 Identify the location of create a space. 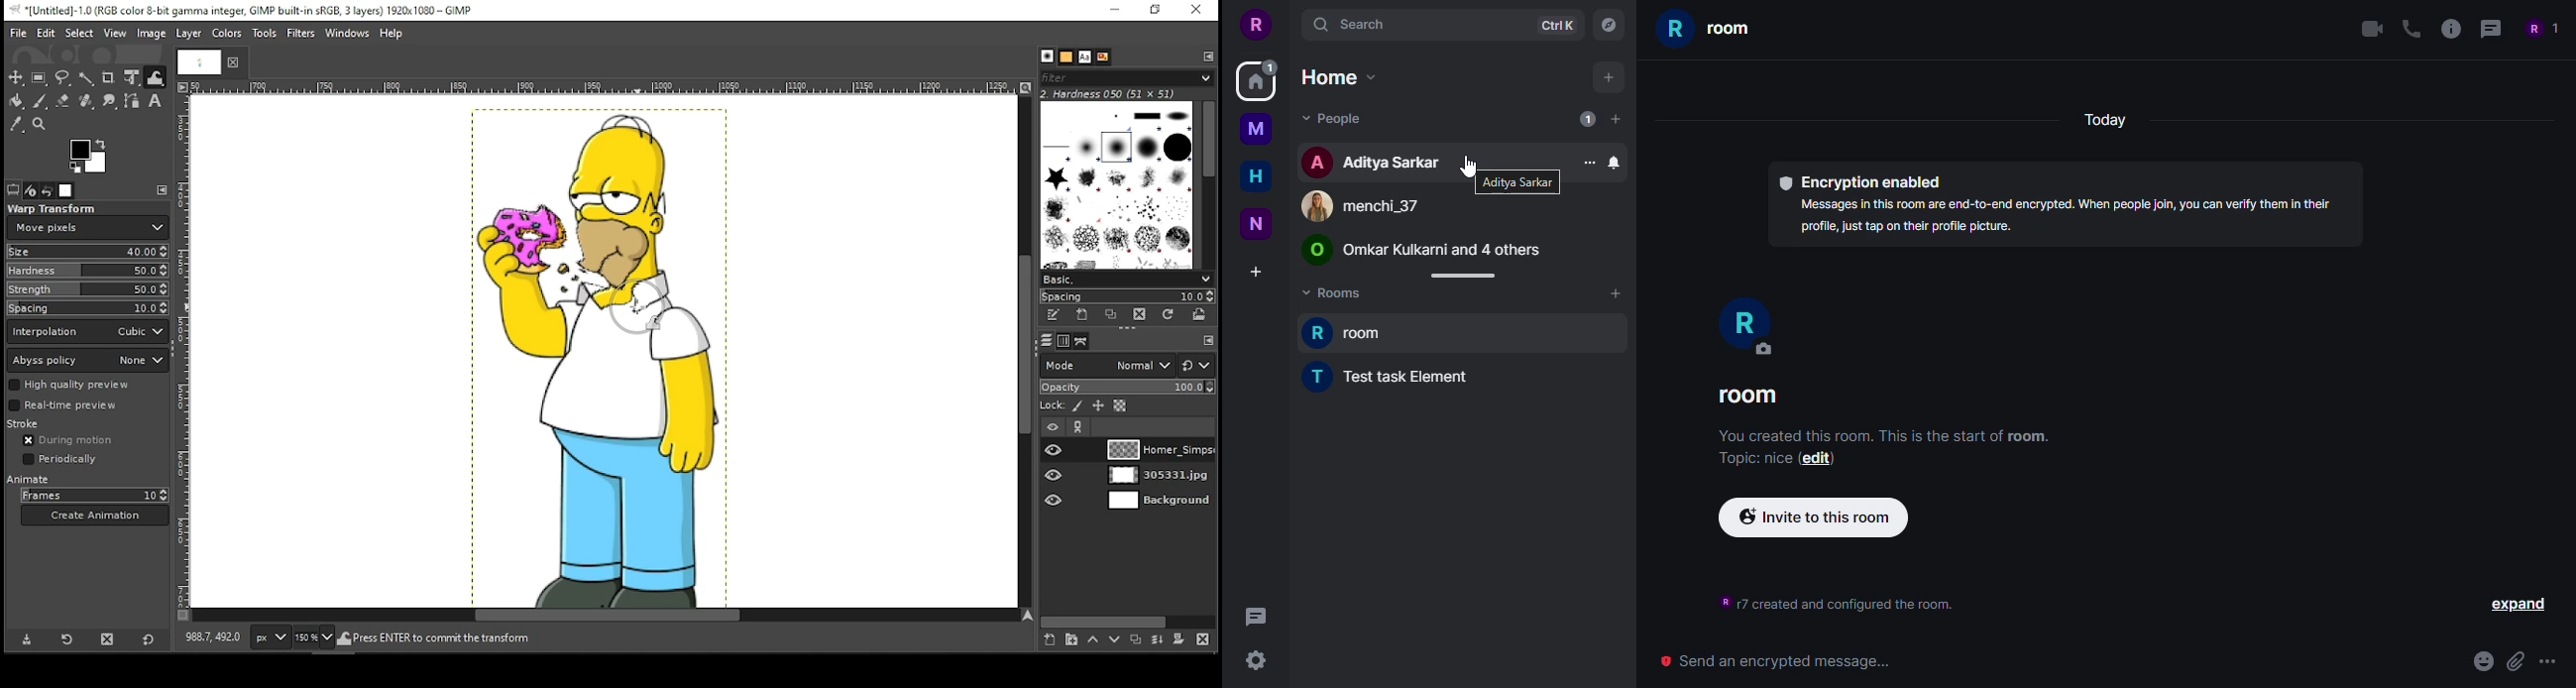
(1256, 272).